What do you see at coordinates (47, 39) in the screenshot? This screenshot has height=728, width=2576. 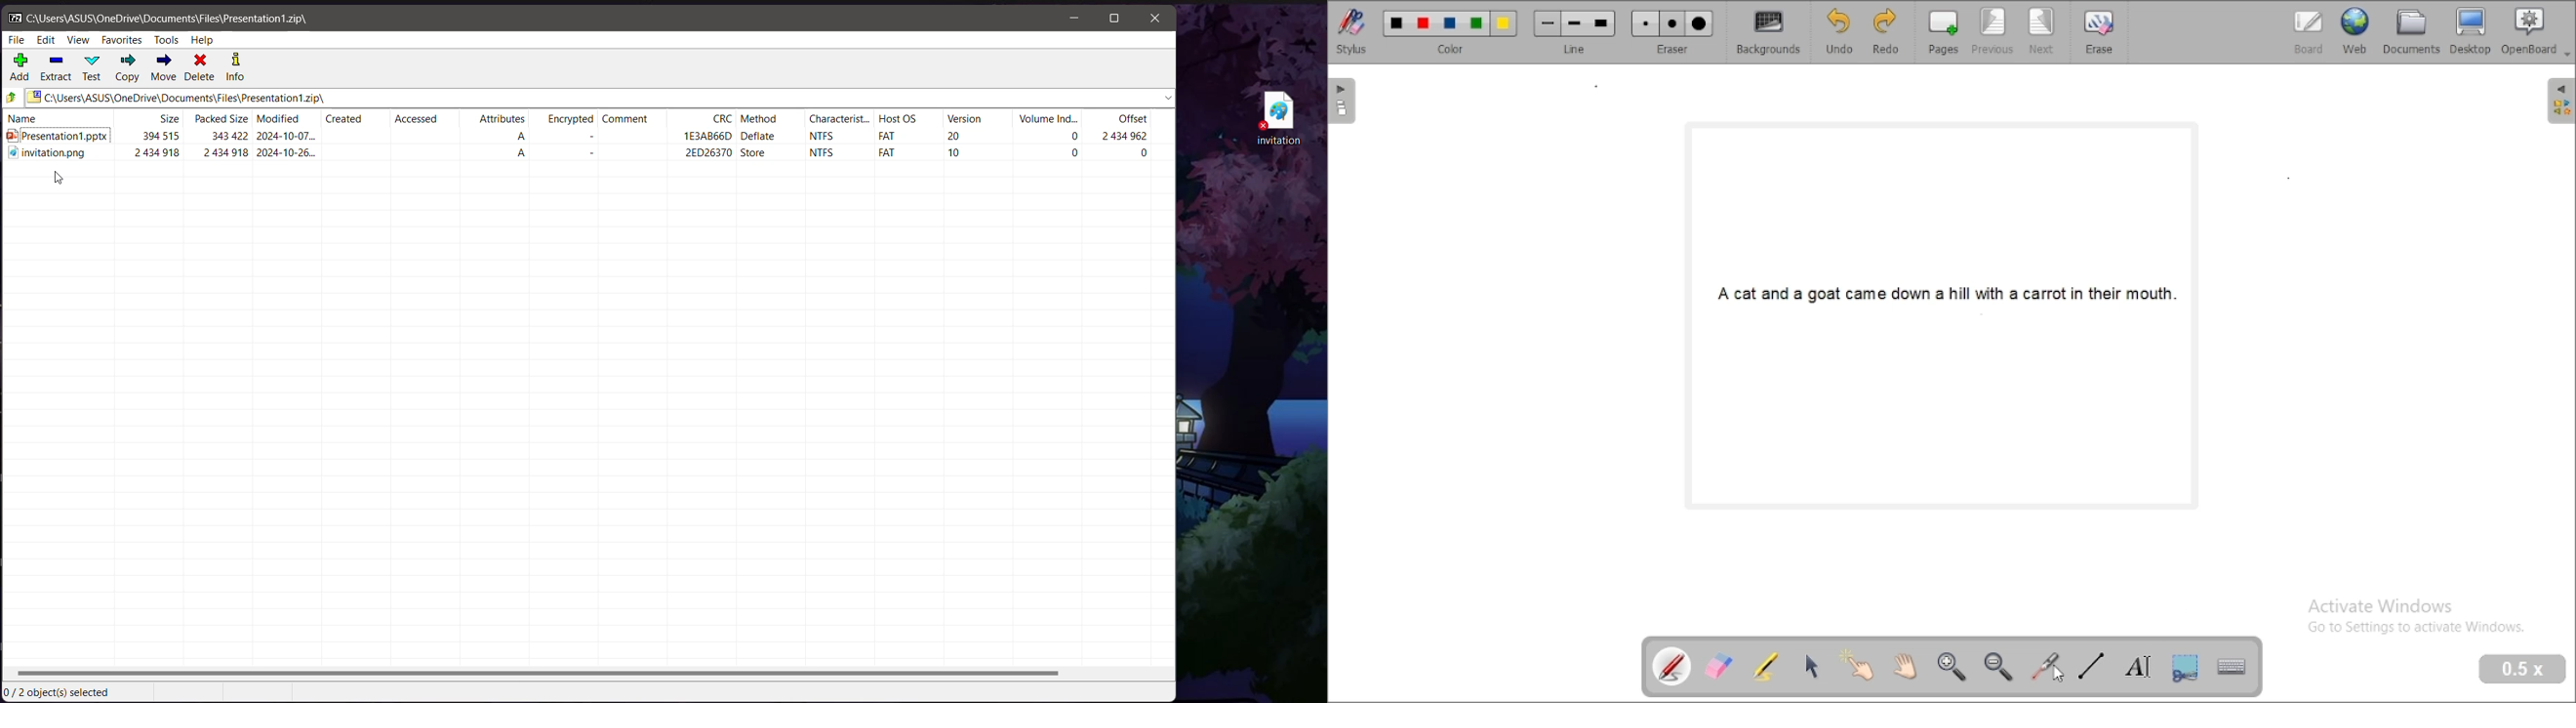 I see `Edit` at bounding box center [47, 39].